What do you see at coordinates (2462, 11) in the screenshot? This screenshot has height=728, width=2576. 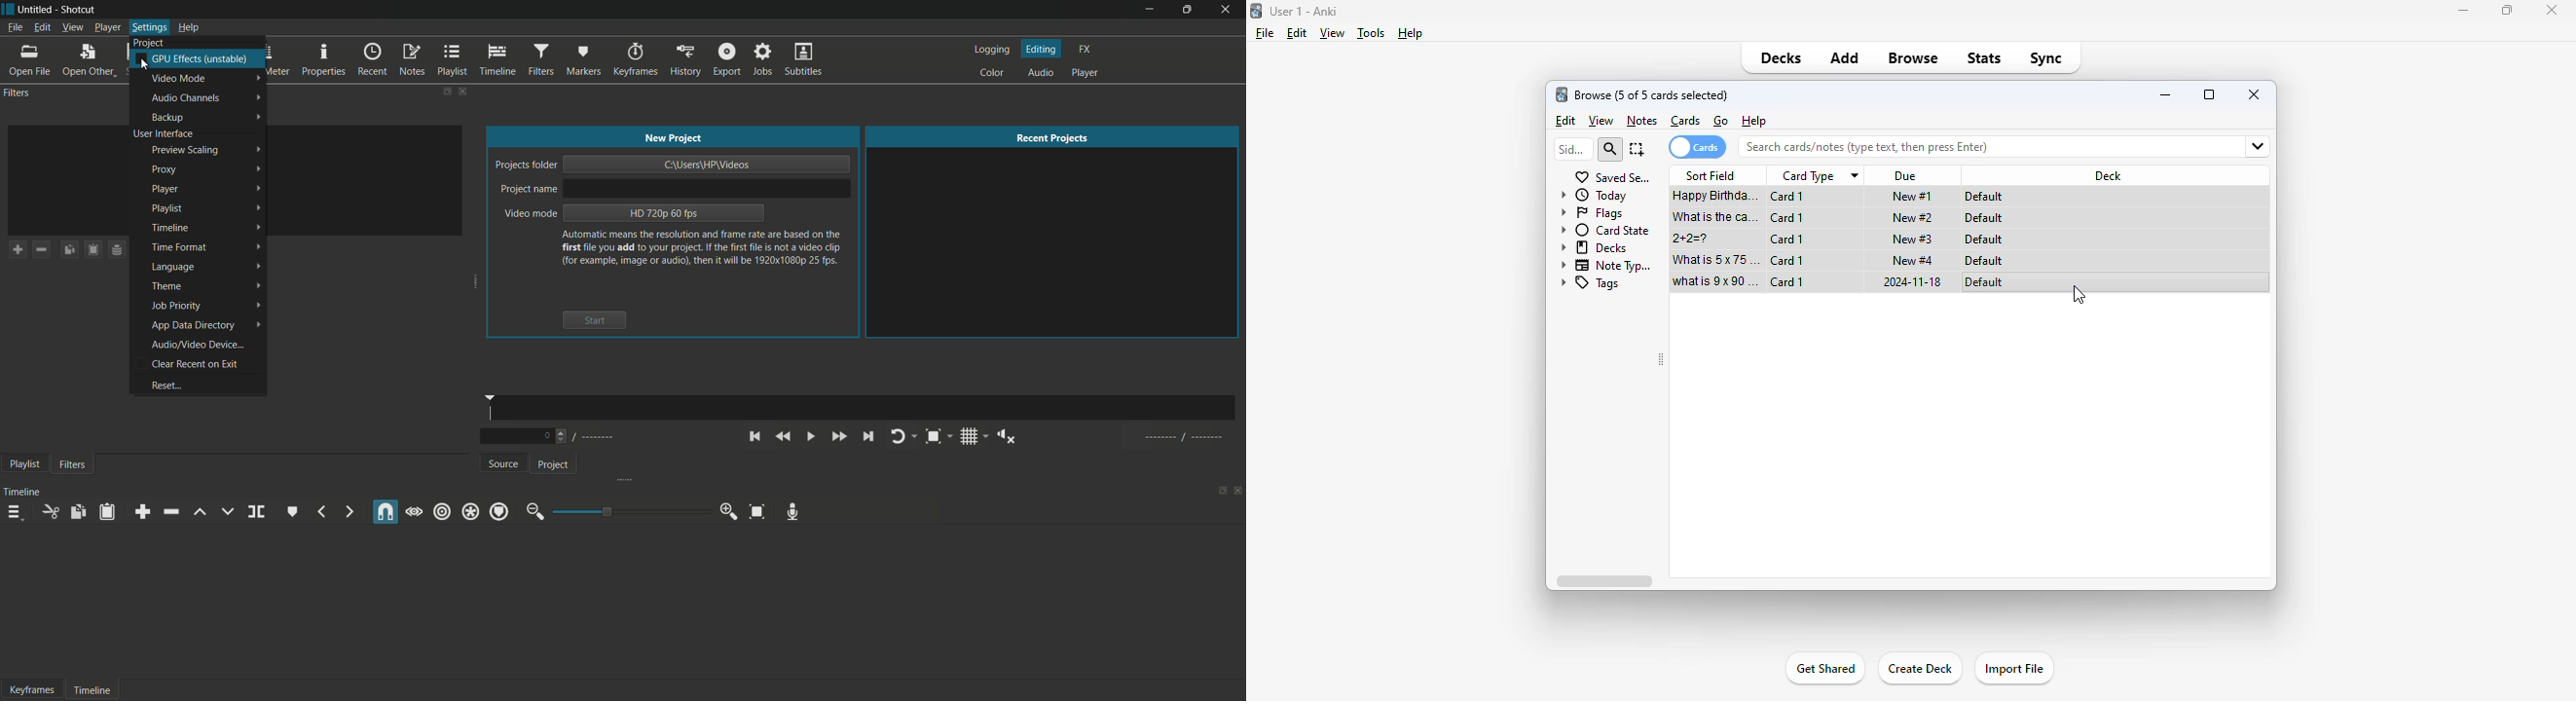 I see `minimize` at bounding box center [2462, 11].